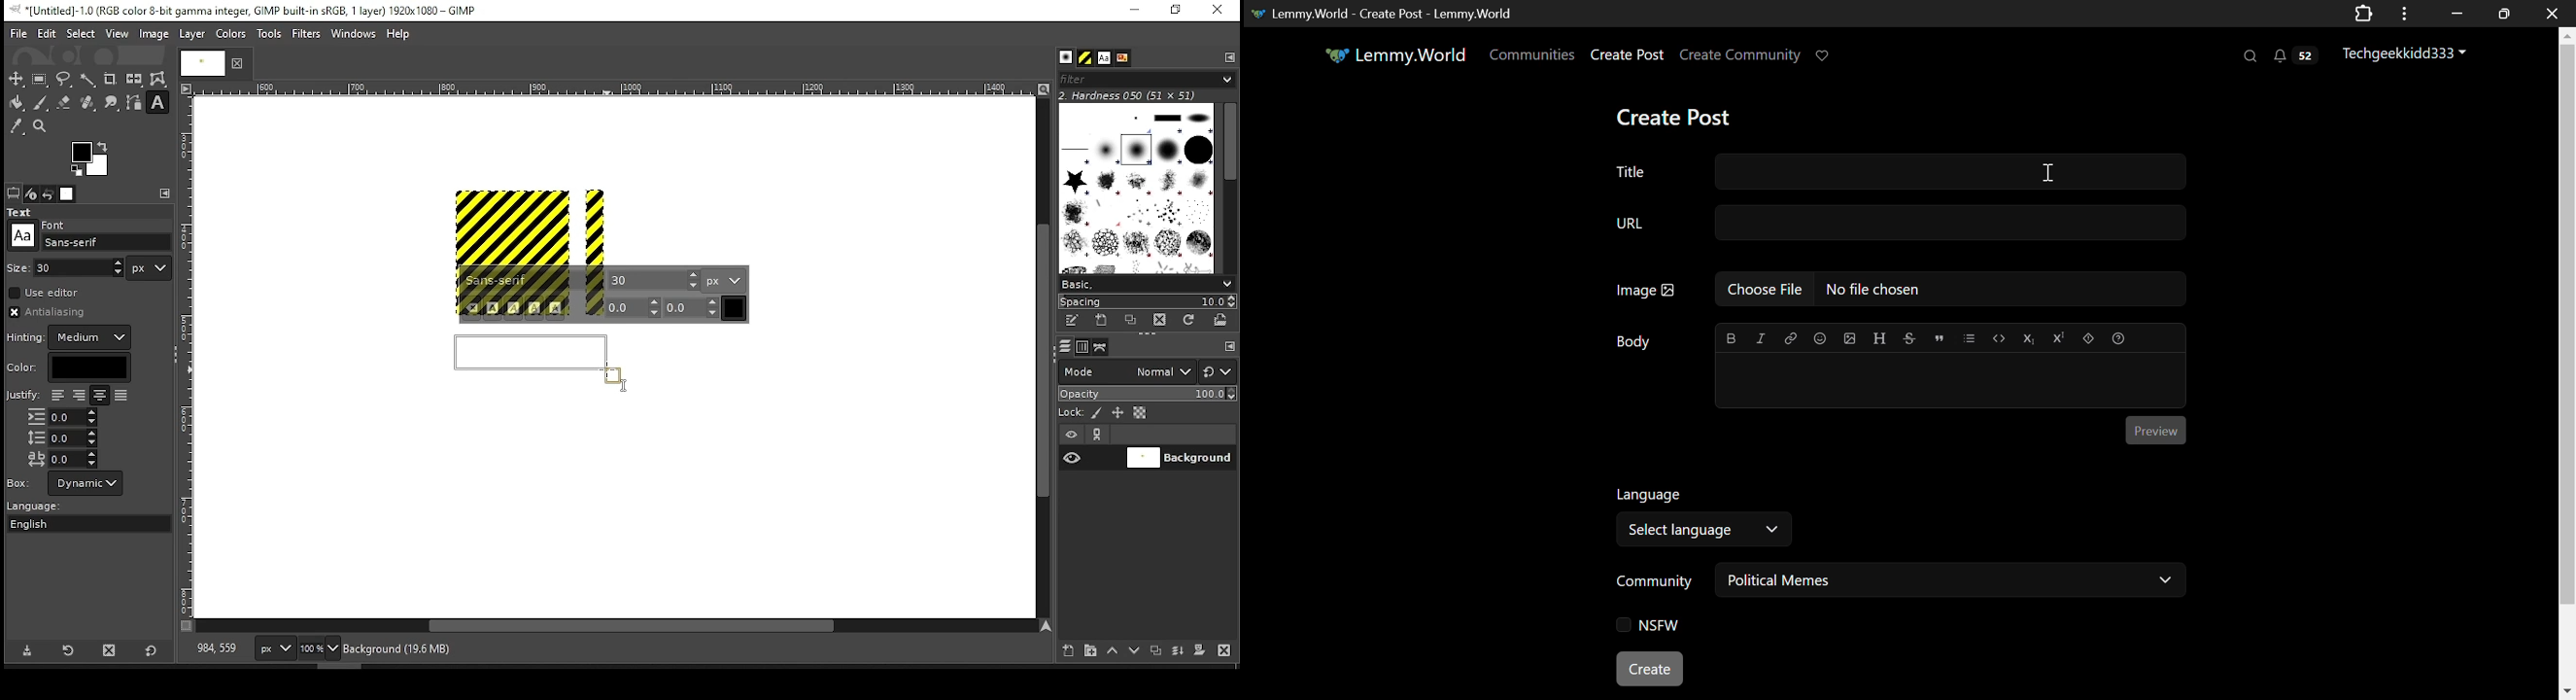  What do you see at coordinates (42, 79) in the screenshot?
I see `rectangular selection tool` at bounding box center [42, 79].